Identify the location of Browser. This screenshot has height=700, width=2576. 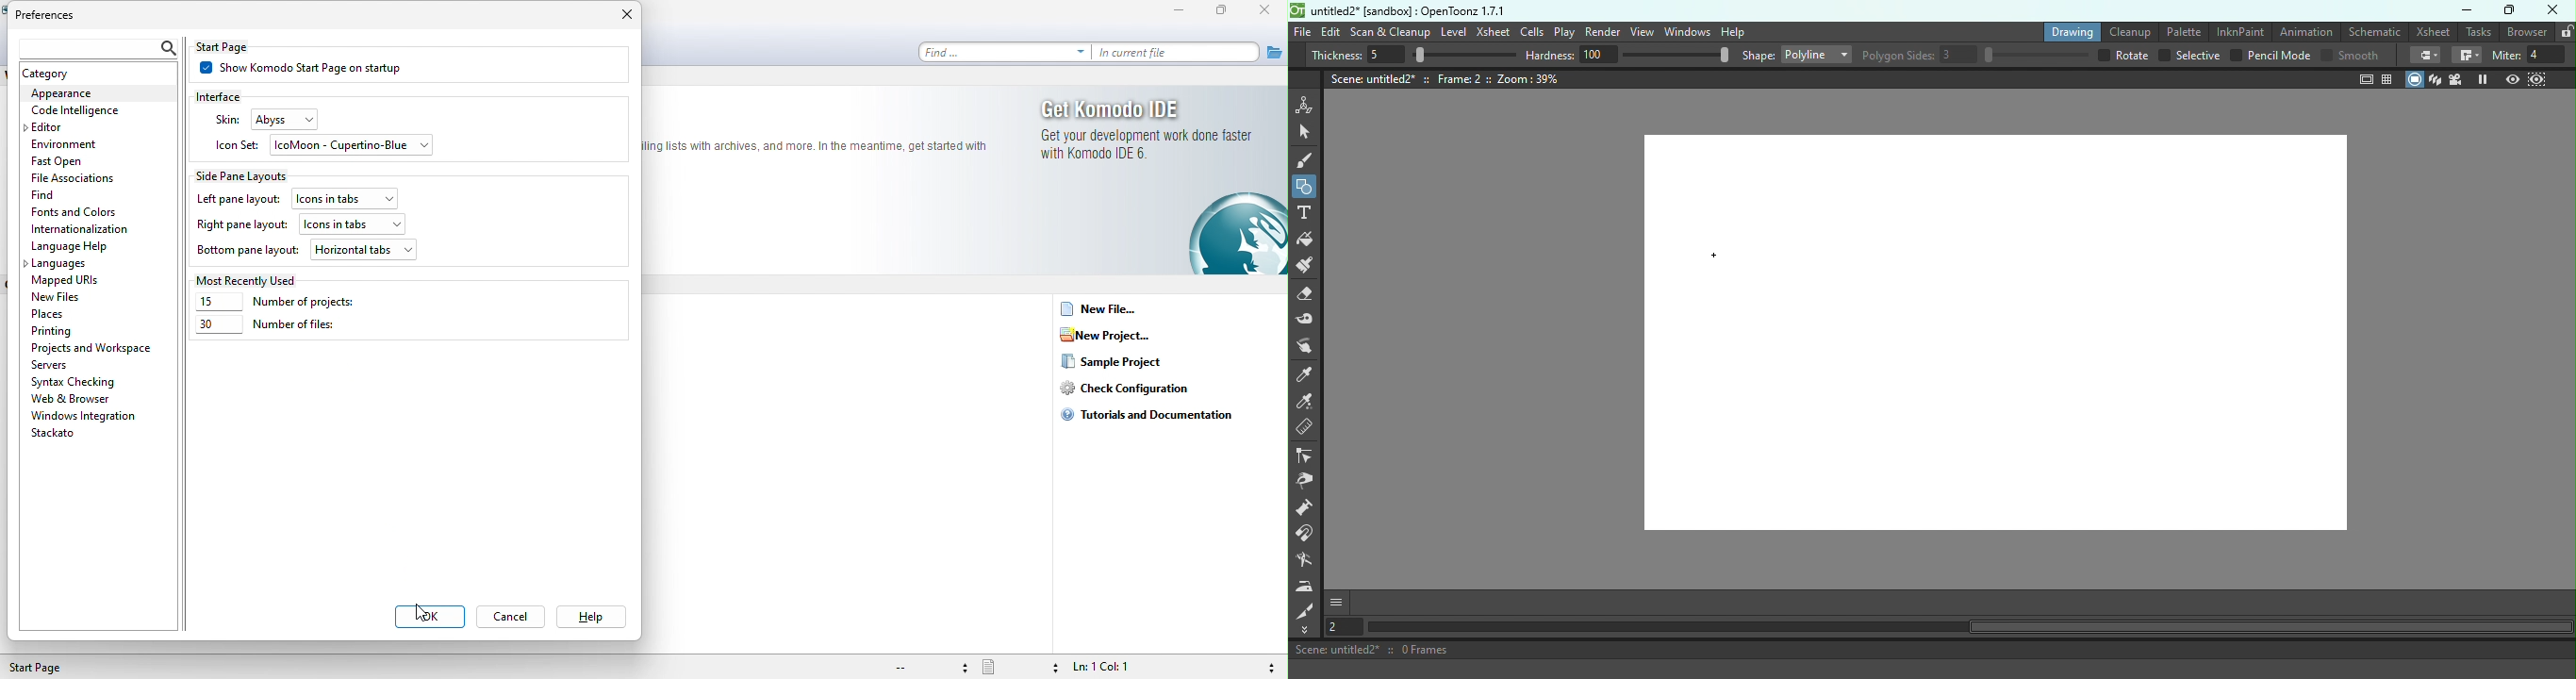
(2528, 32).